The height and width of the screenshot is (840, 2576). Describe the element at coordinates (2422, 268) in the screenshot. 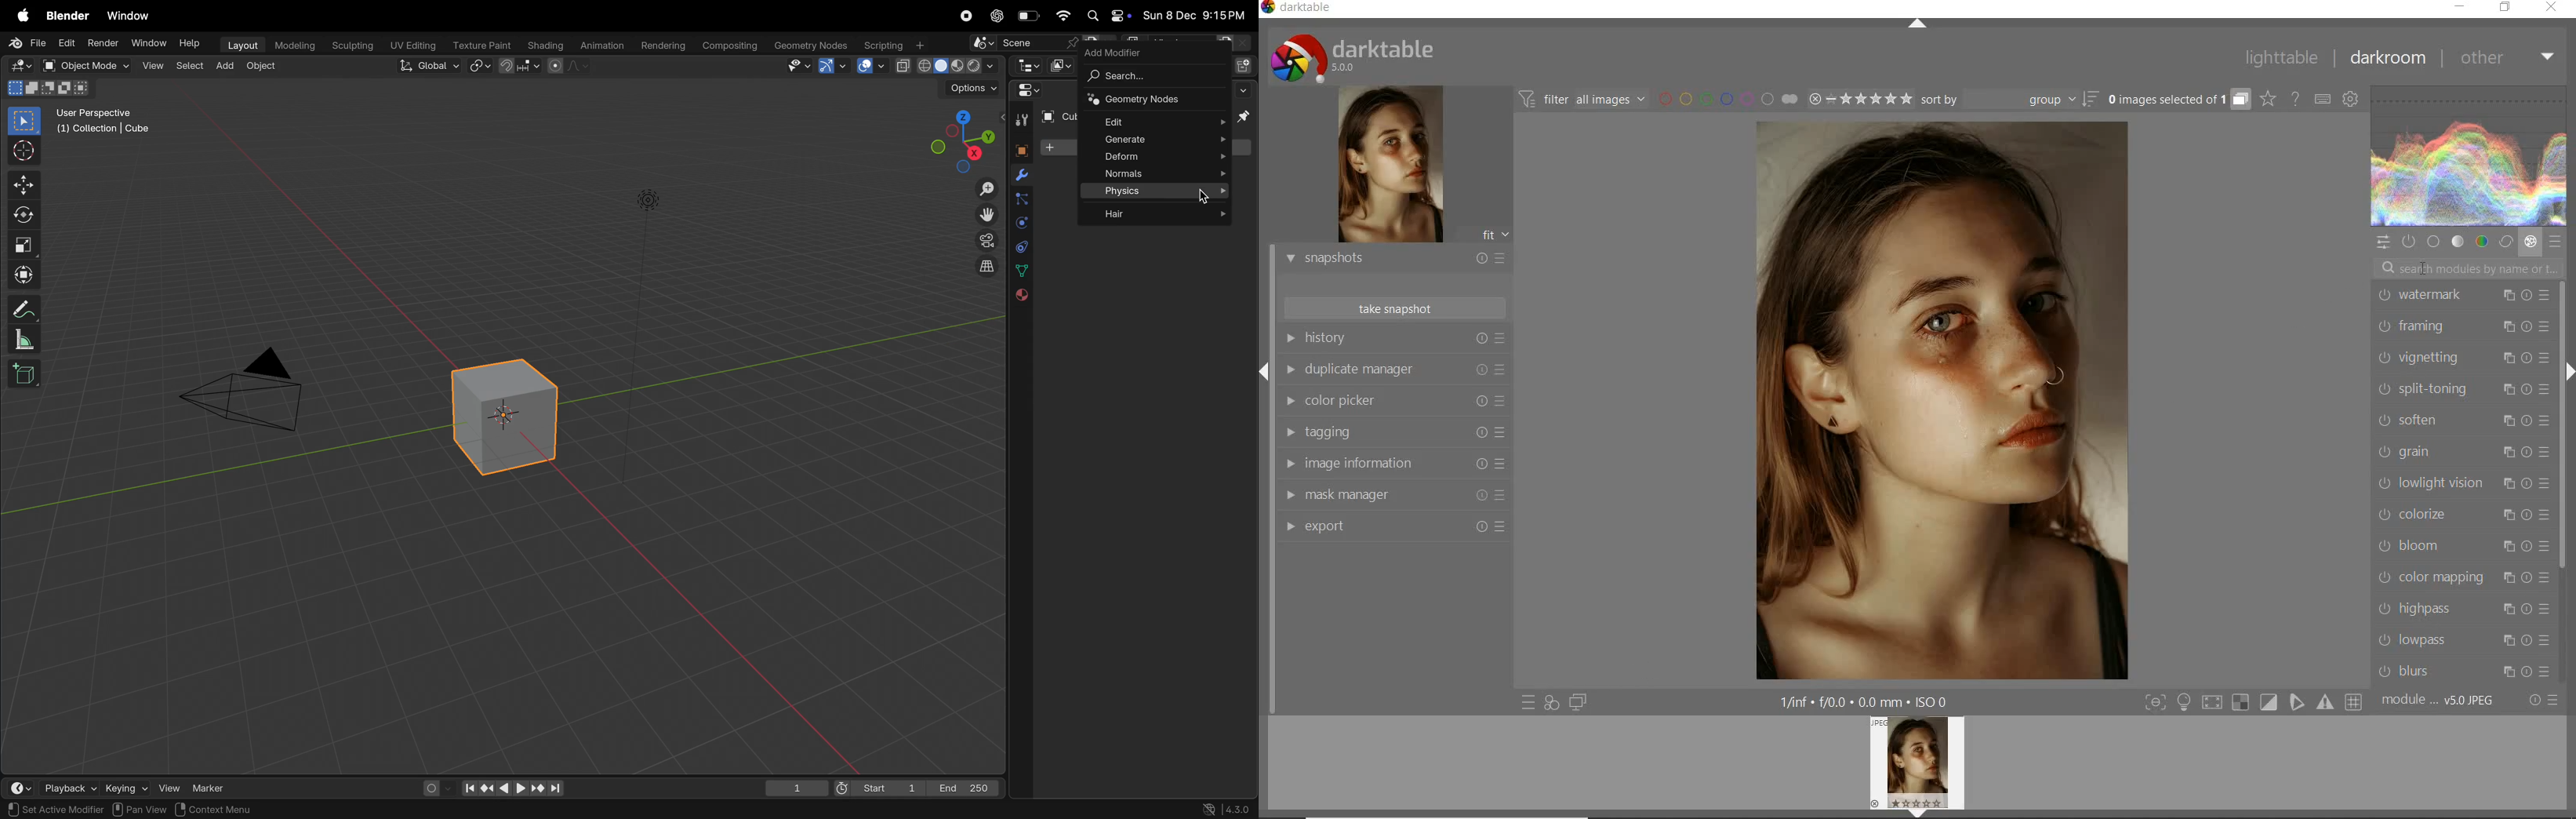

I see `CURSOR` at that location.